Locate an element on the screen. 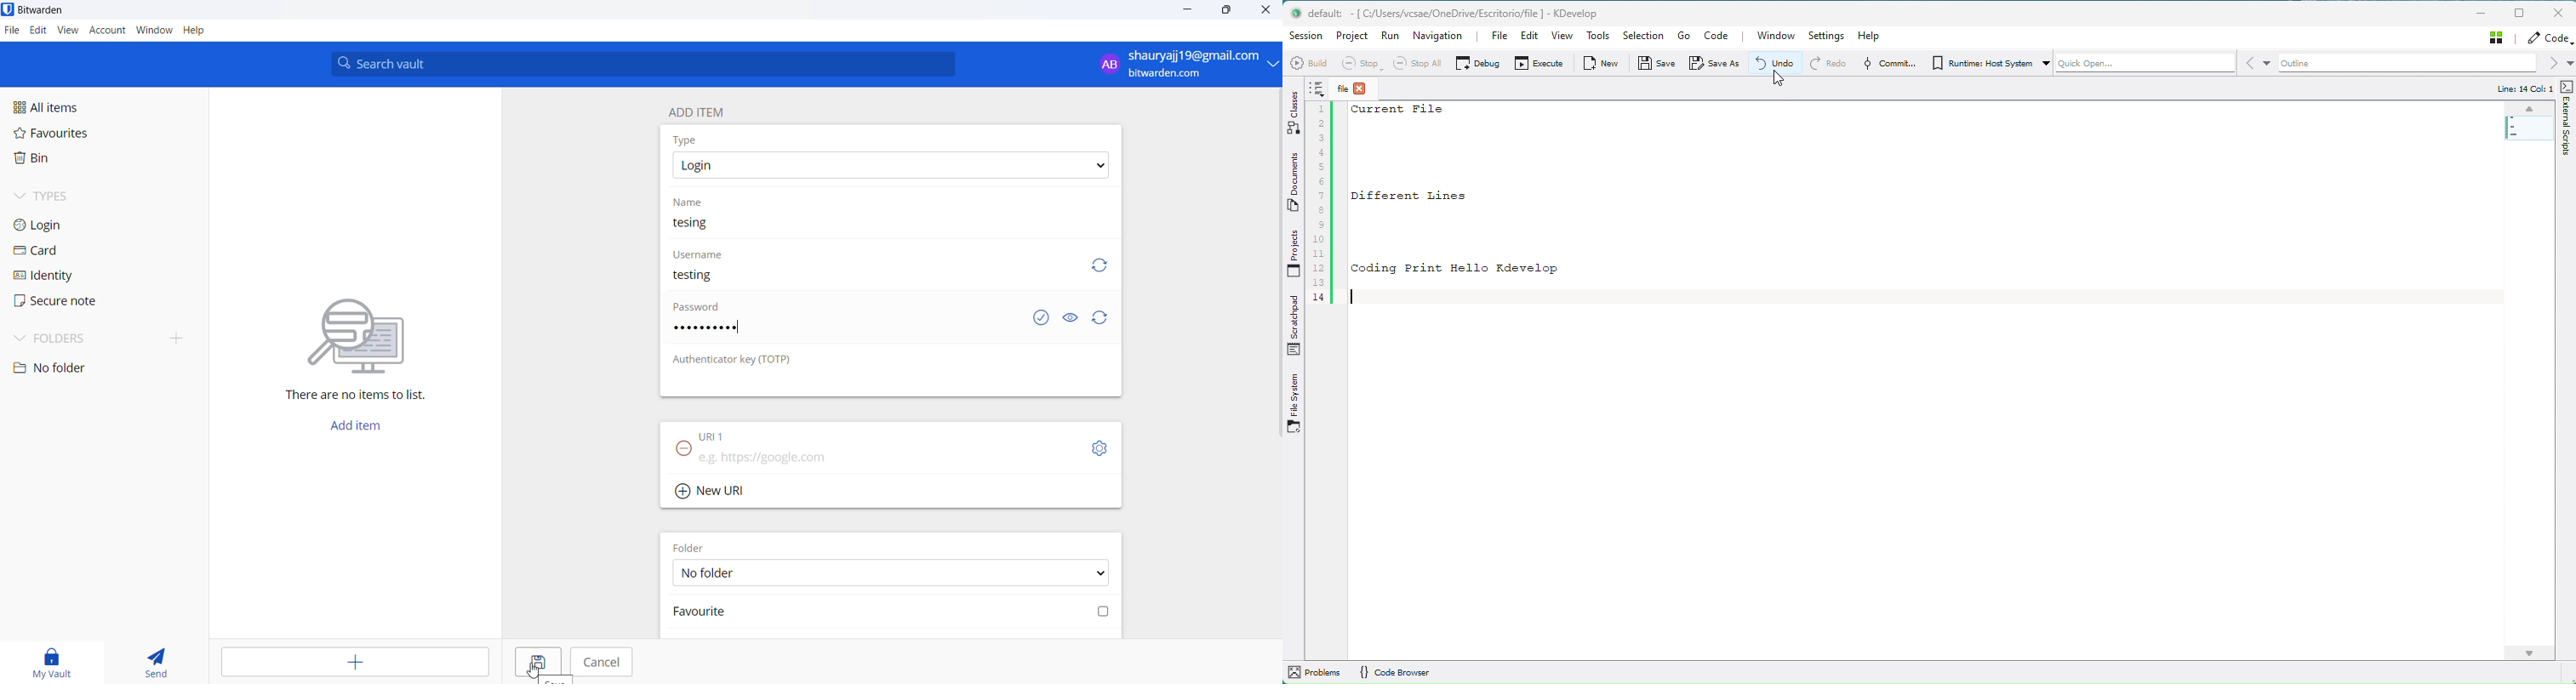 The width and height of the screenshot is (2576, 700). add entry is located at coordinates (357, 663).